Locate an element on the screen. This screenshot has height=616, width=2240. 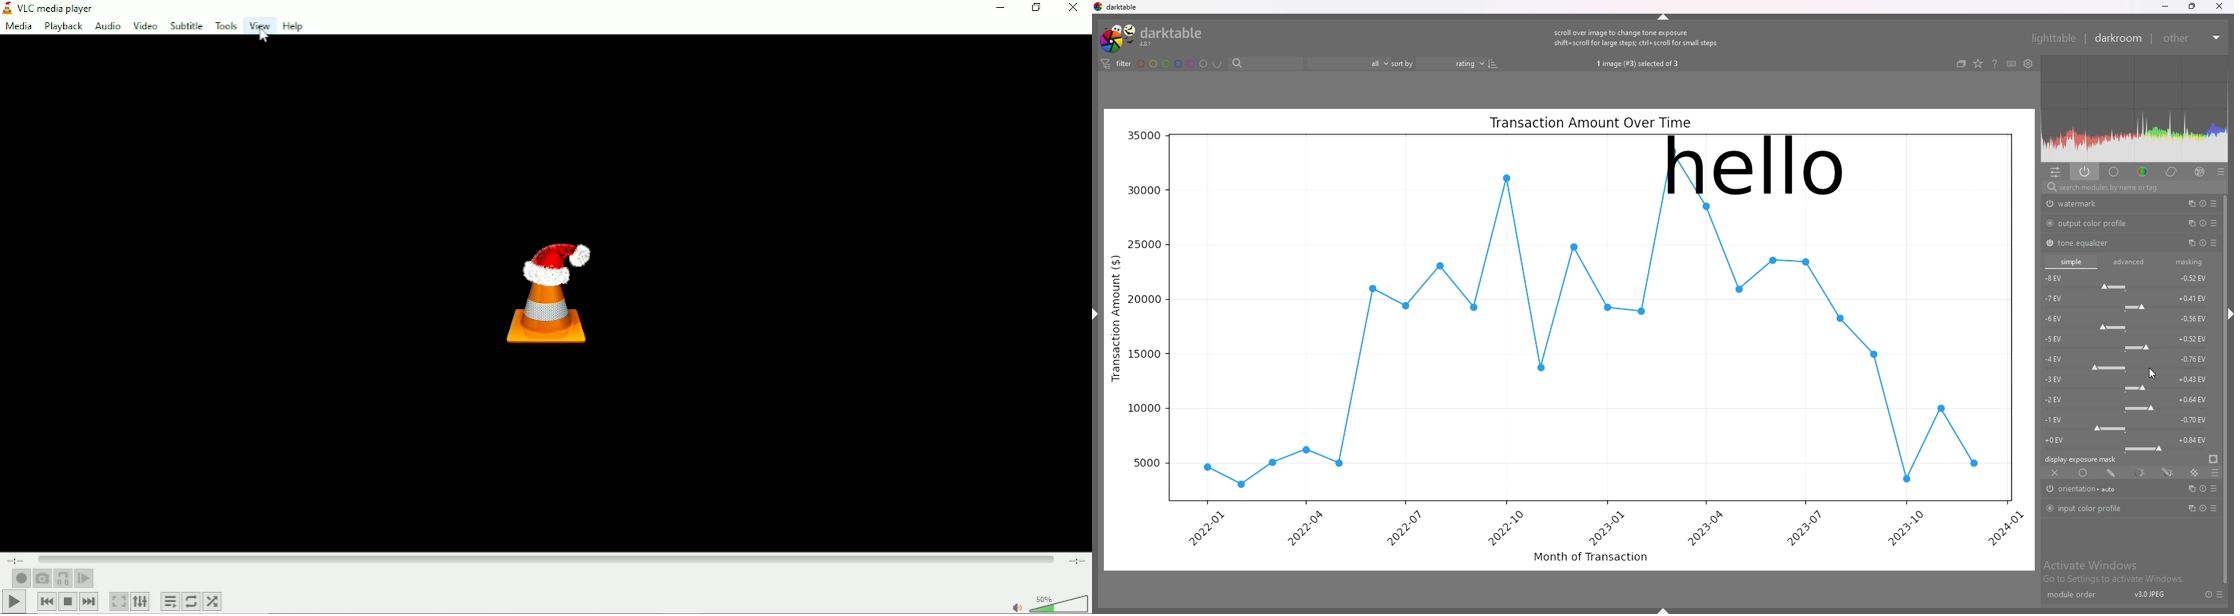
multiple instance actions, reset and presets is located at coordinates (2204, 508).